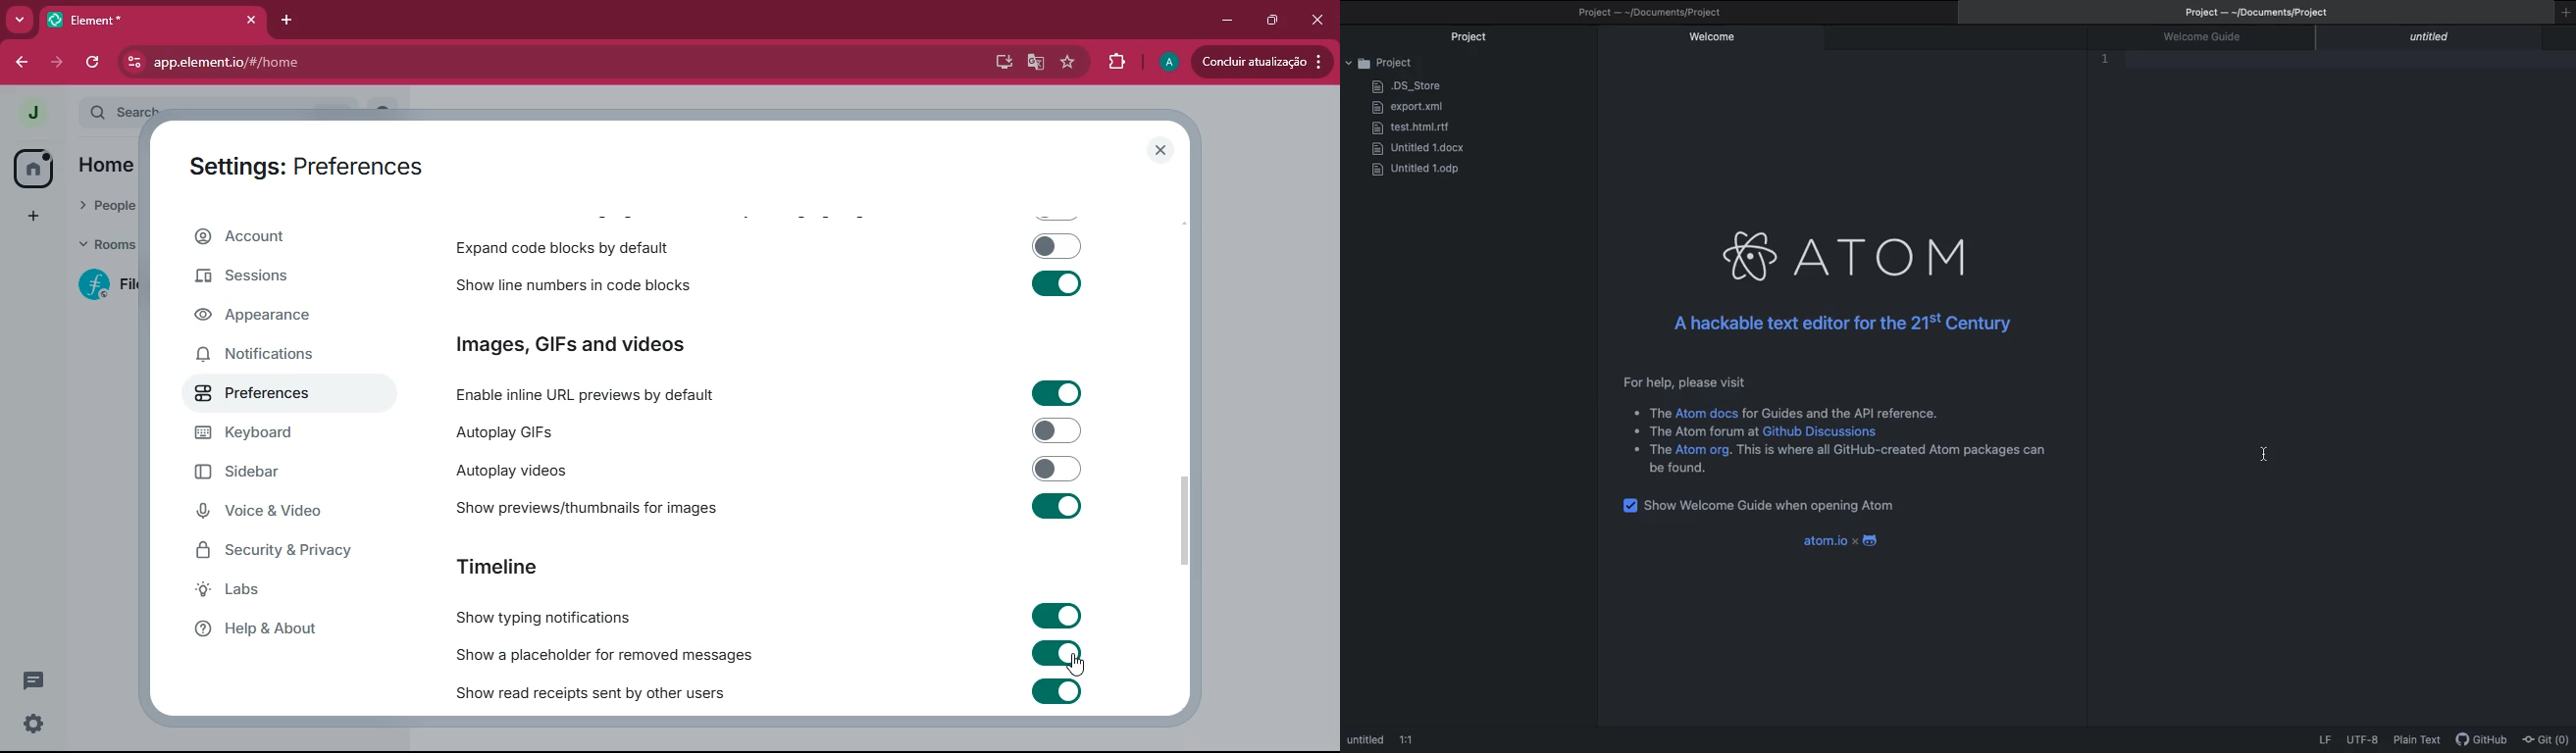 The width and height of the screenshot is (2576, 756). I want to click on keyboard, so click(272, 435).